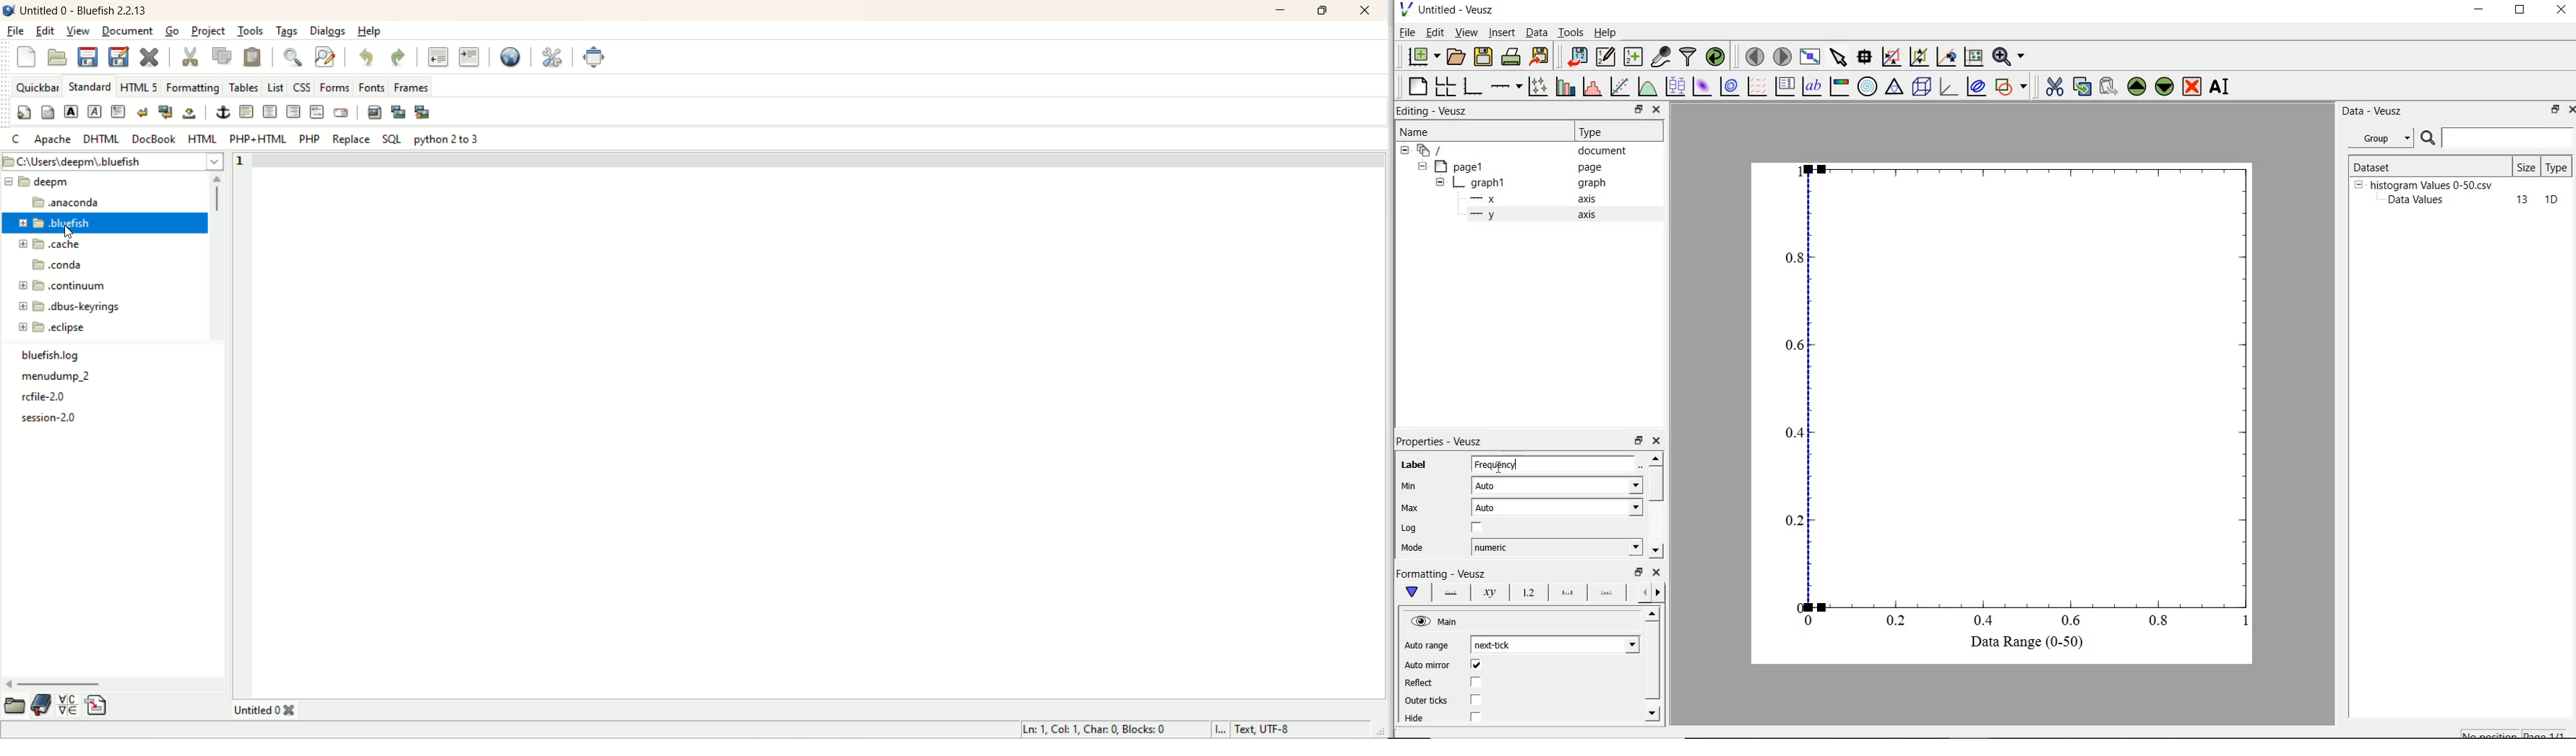  Describe the element at coordinates (1555, 645) in the screenshot. I see `next tick` at that location.